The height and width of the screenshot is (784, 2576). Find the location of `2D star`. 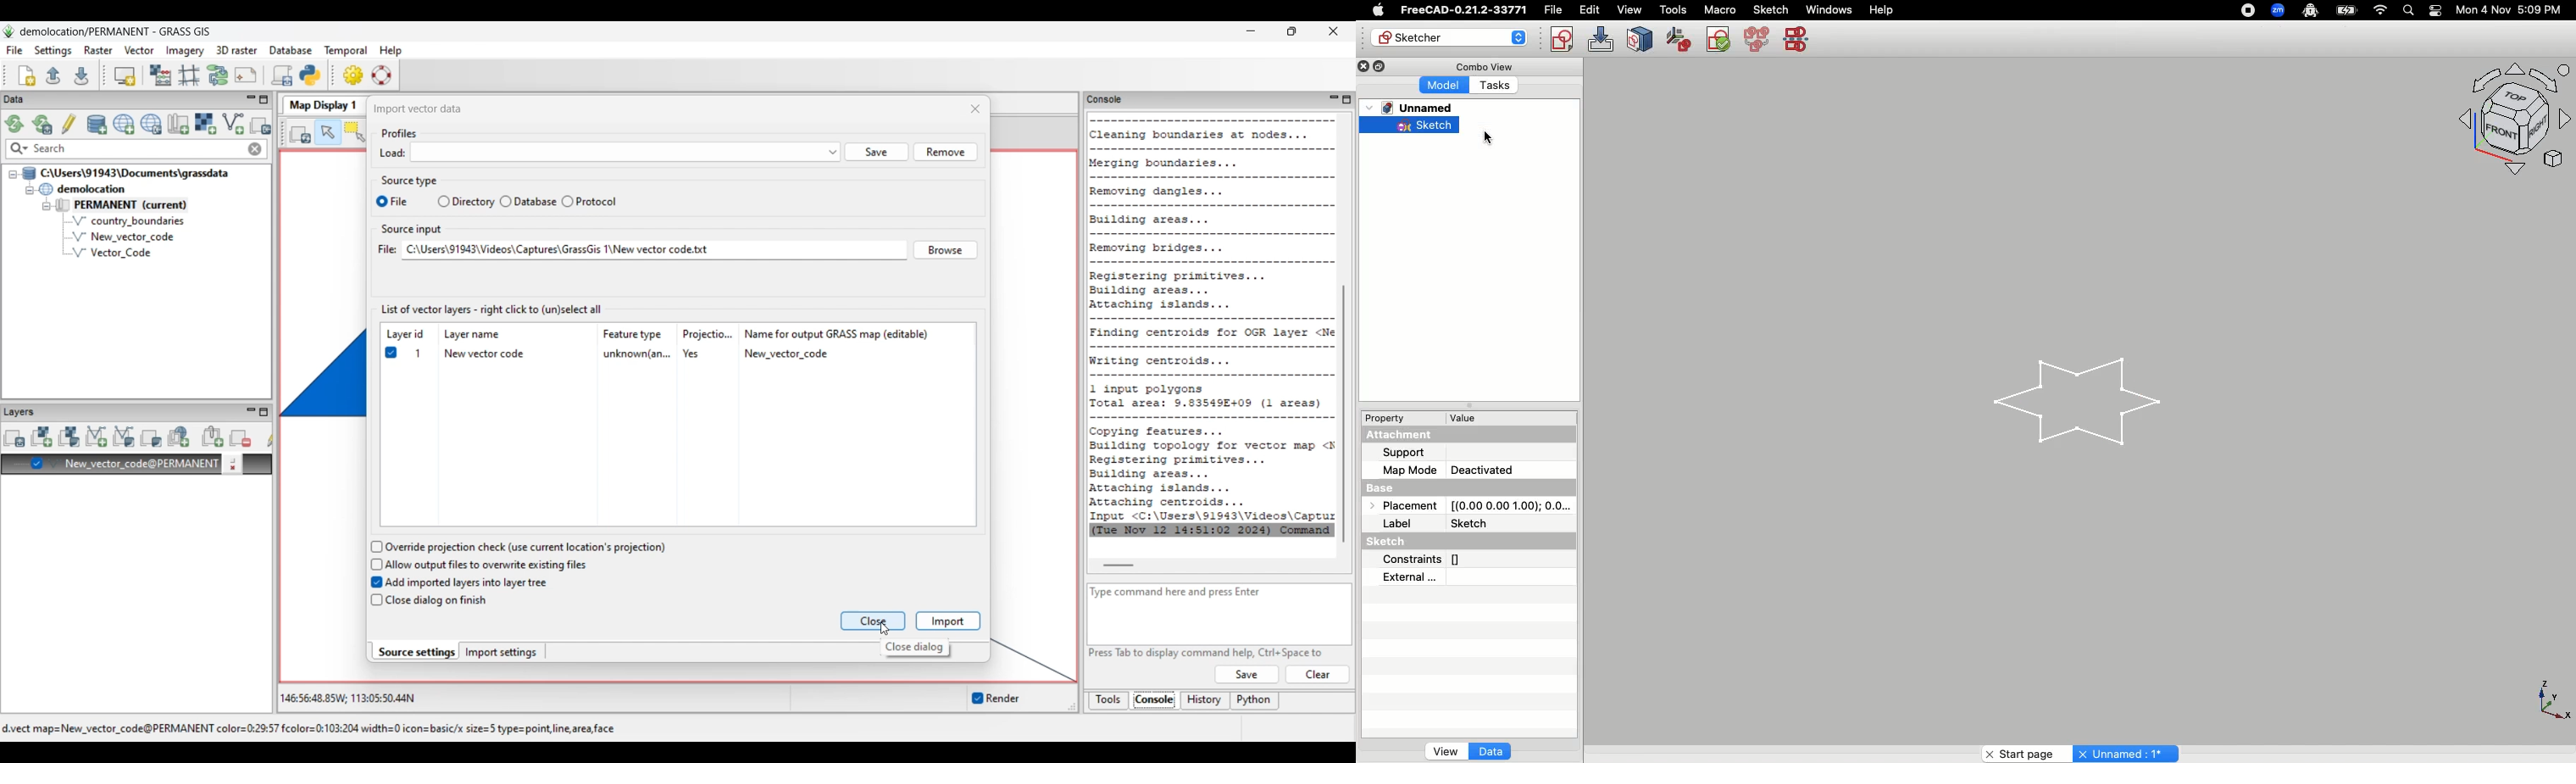

2D star is located at coordinates (2088, 404).